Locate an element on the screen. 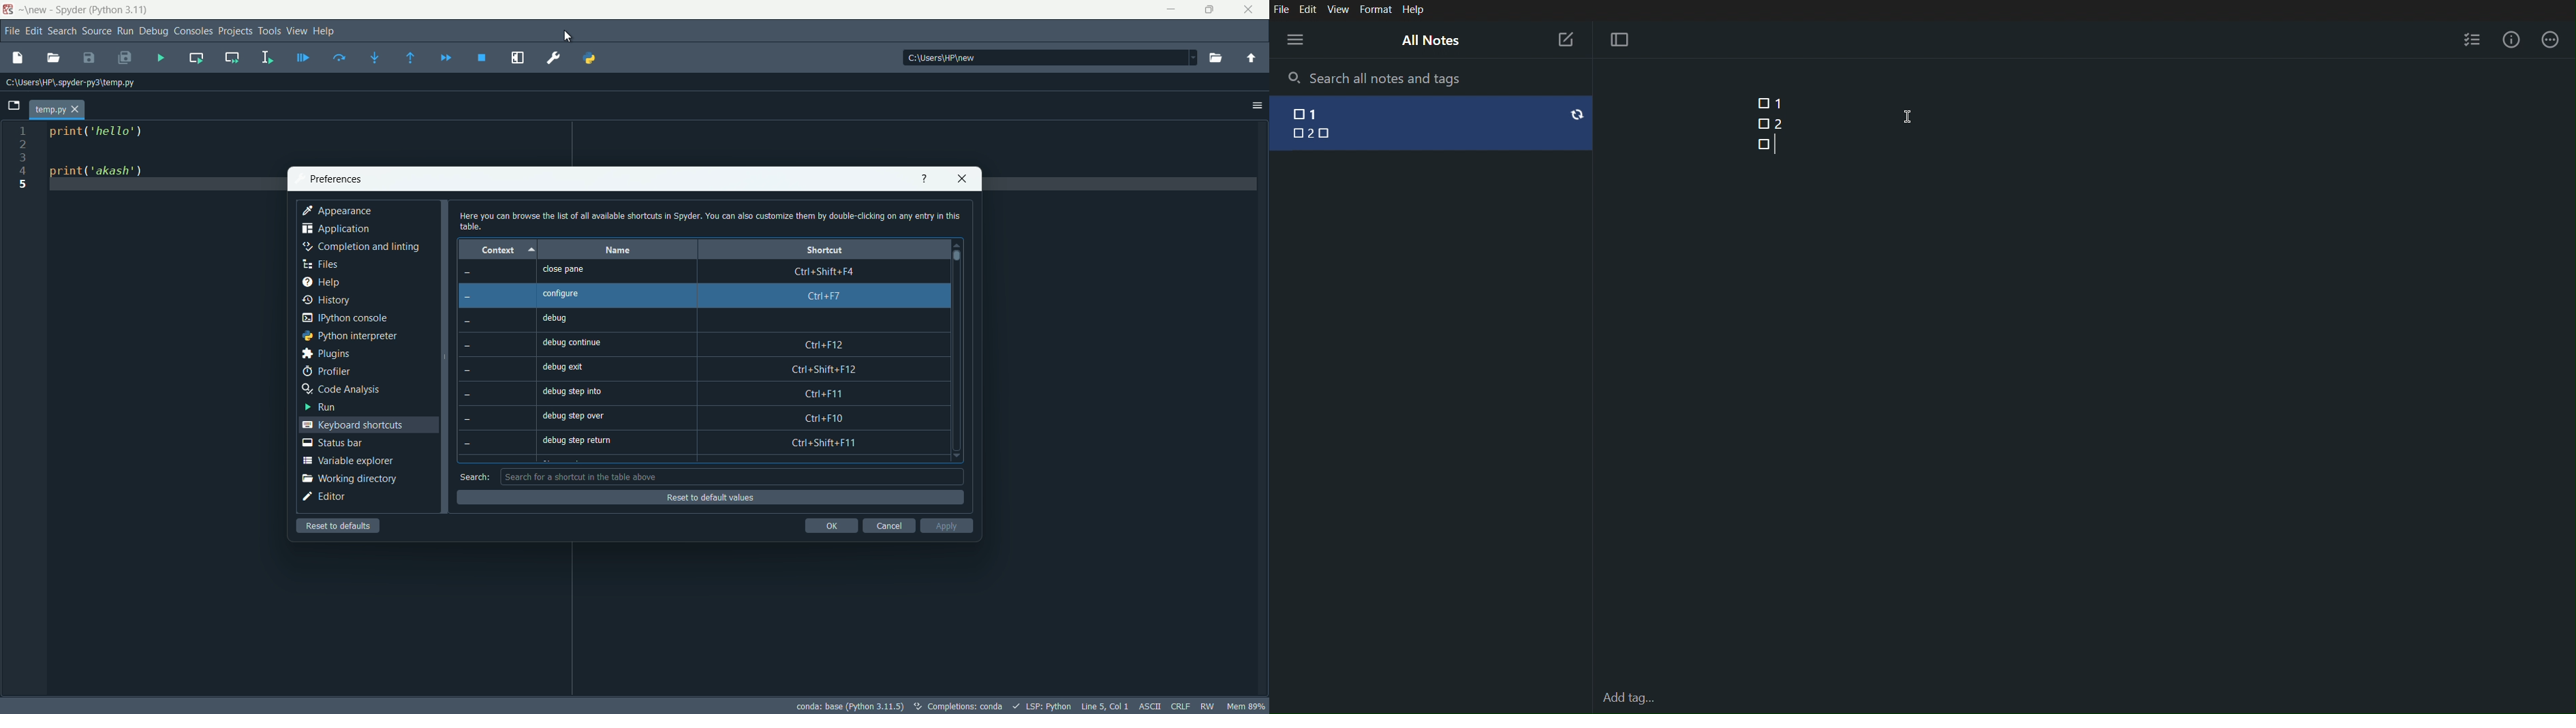  search is located at coordinates (474, 477).